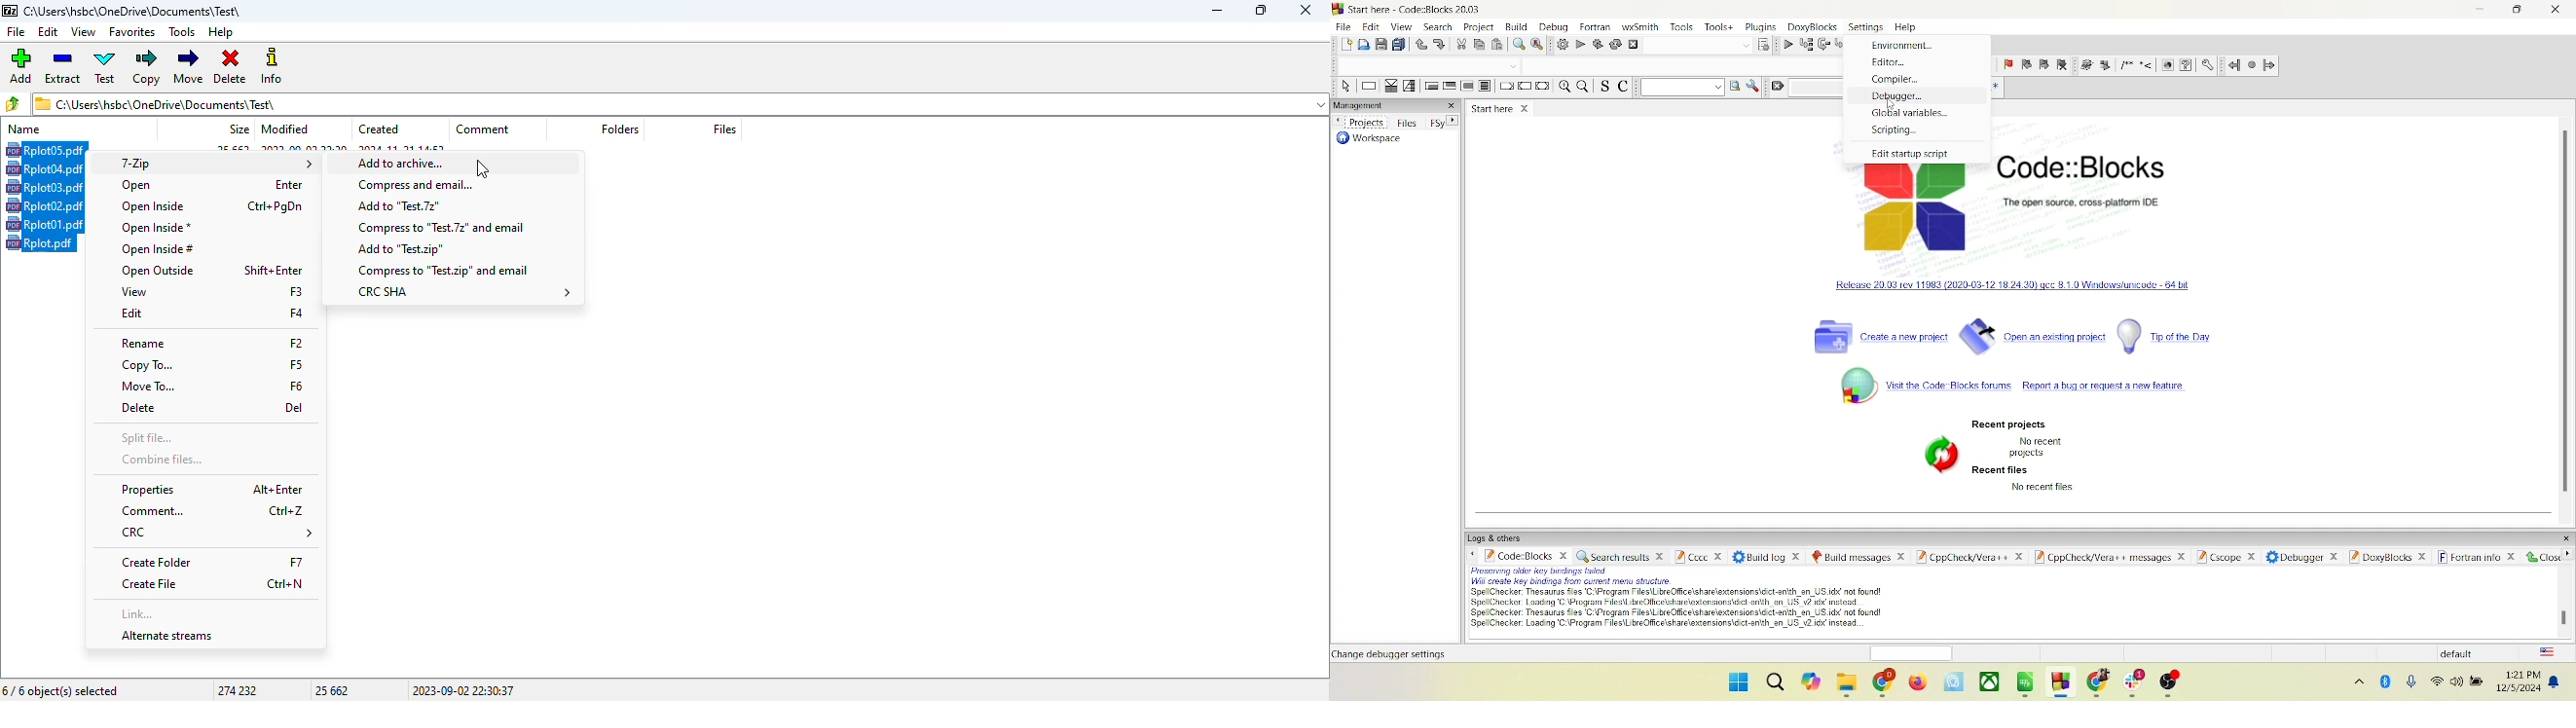 Image resolution: width=2576 pixels, height=728 pixels. What do you see at coordinates (232, 67) in the screenshot?
I see `delete` at bounding box center [232, 67].